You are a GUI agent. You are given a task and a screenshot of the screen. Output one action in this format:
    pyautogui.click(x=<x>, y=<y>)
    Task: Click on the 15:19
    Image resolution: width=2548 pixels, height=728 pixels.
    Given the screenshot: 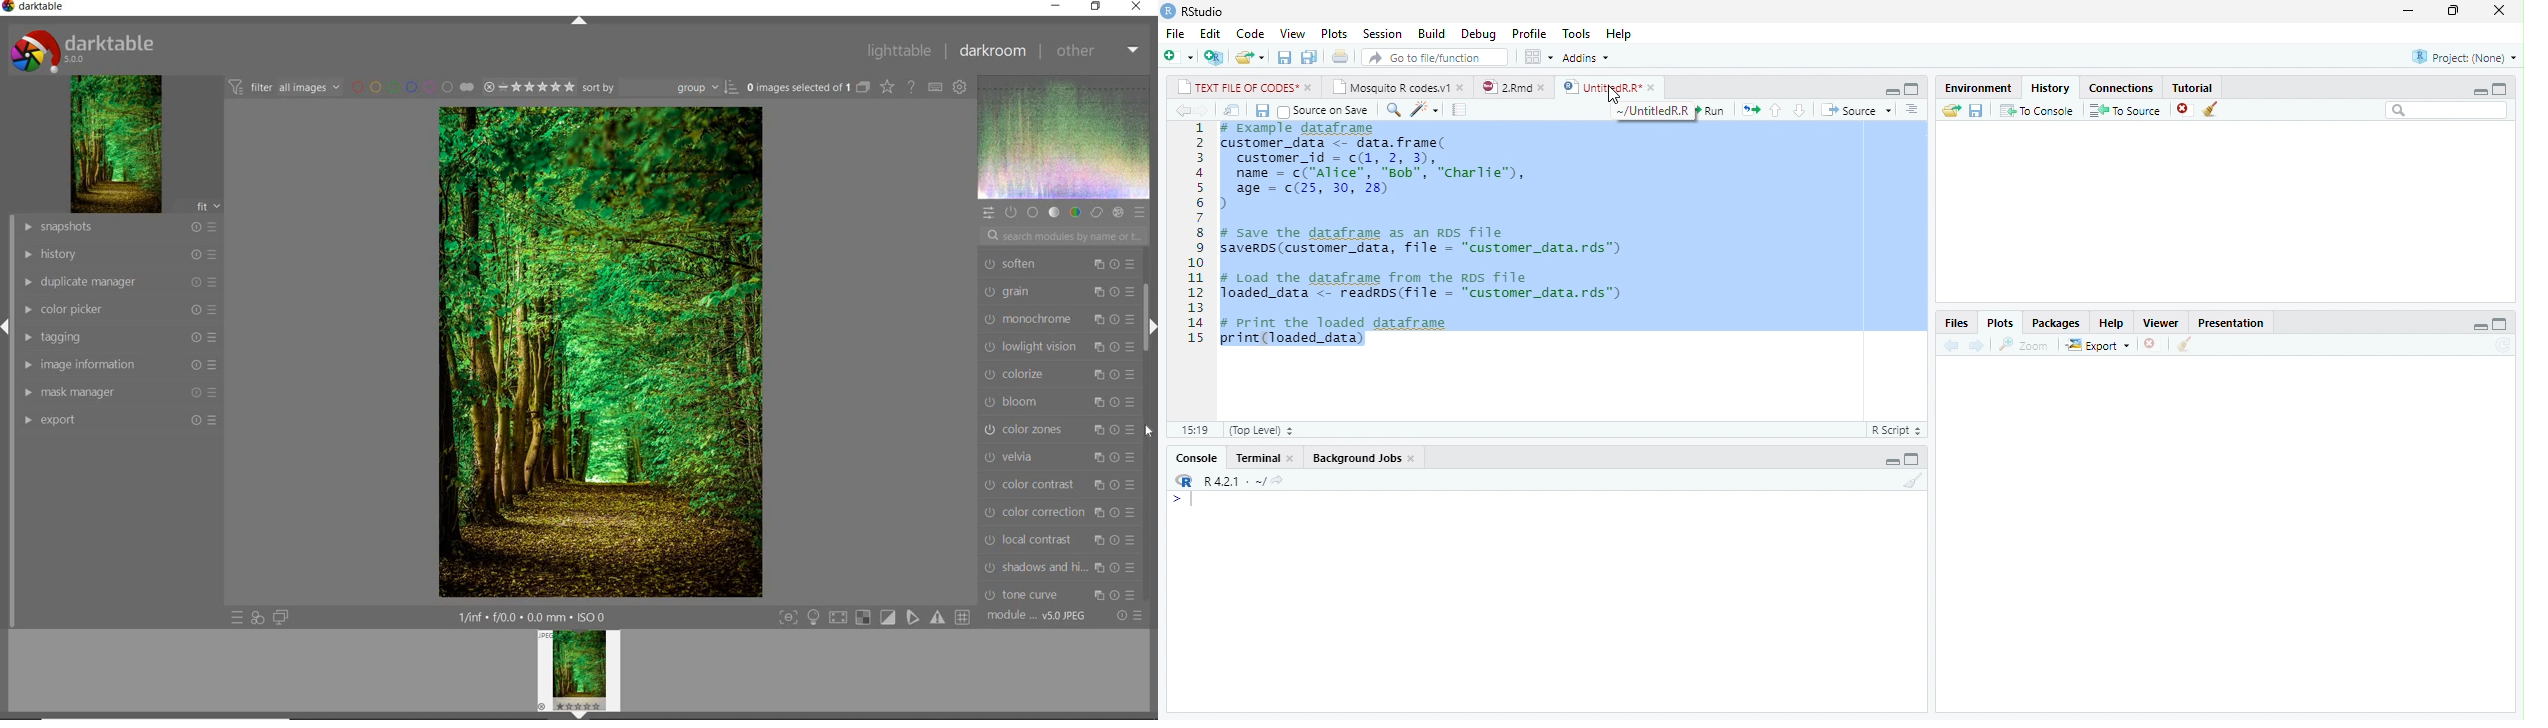 What is the action you would take?
    pyautogui.click(x=1197, y=430)
    